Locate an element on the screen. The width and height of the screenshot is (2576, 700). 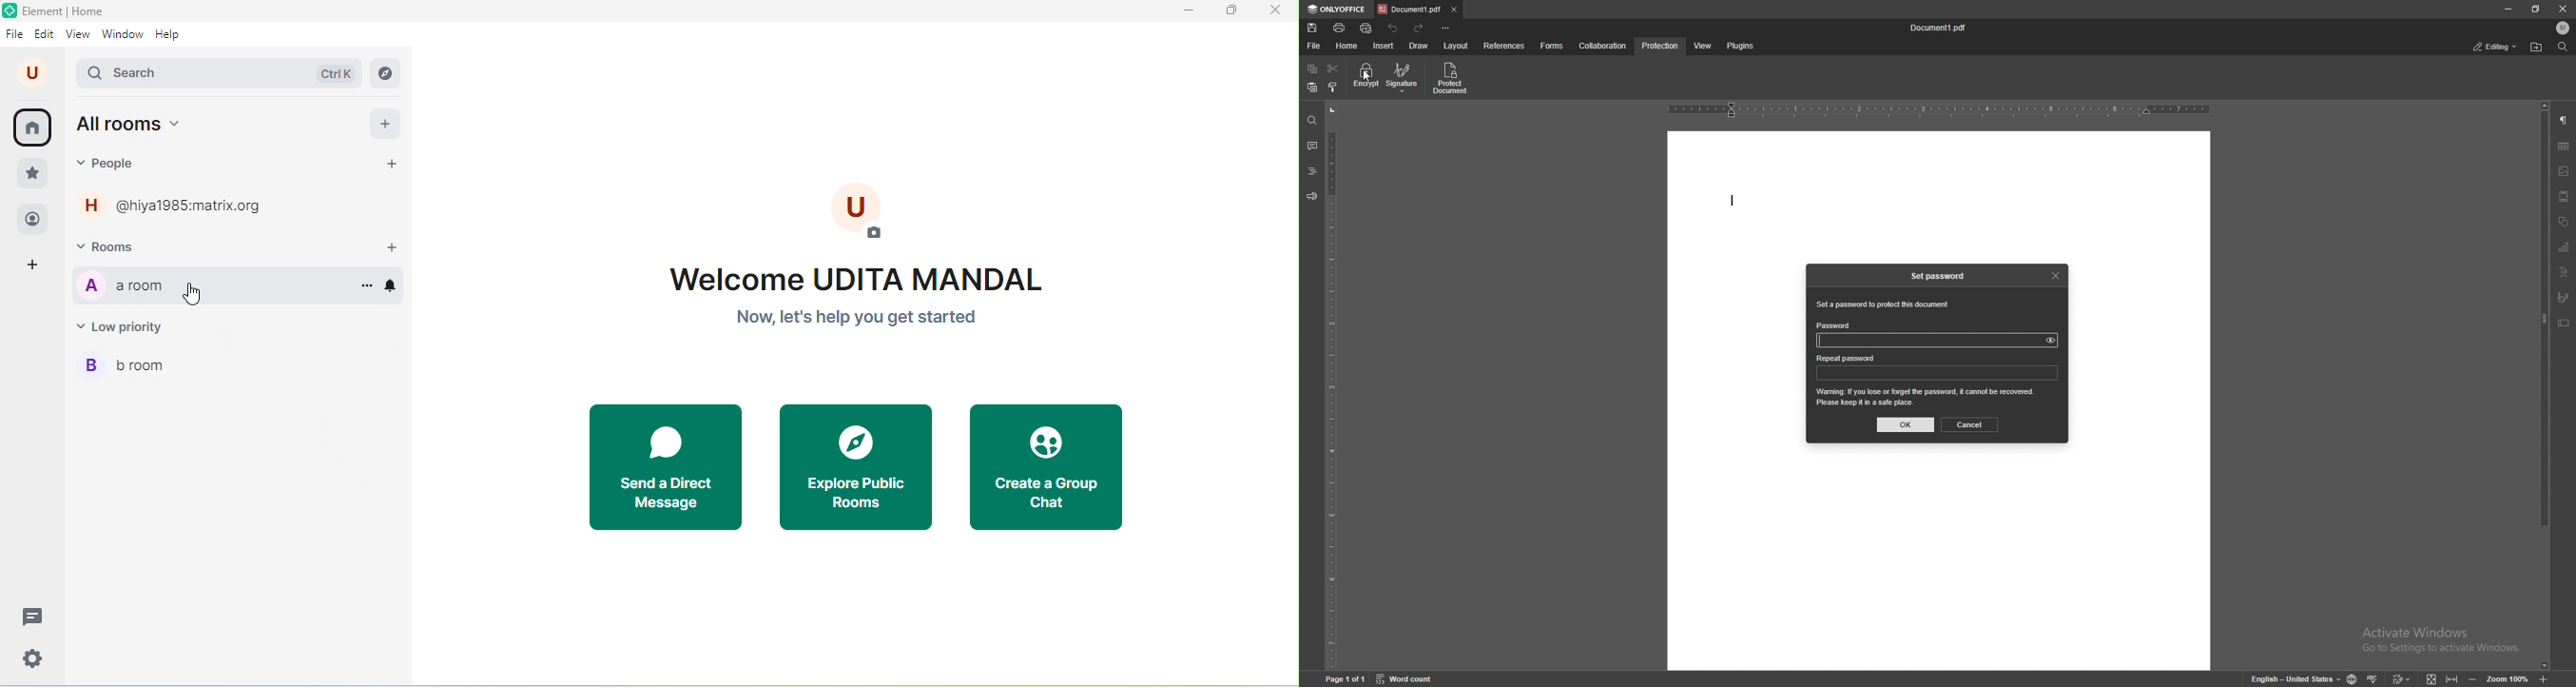
start a new chat is located at coordinates (390, 163).